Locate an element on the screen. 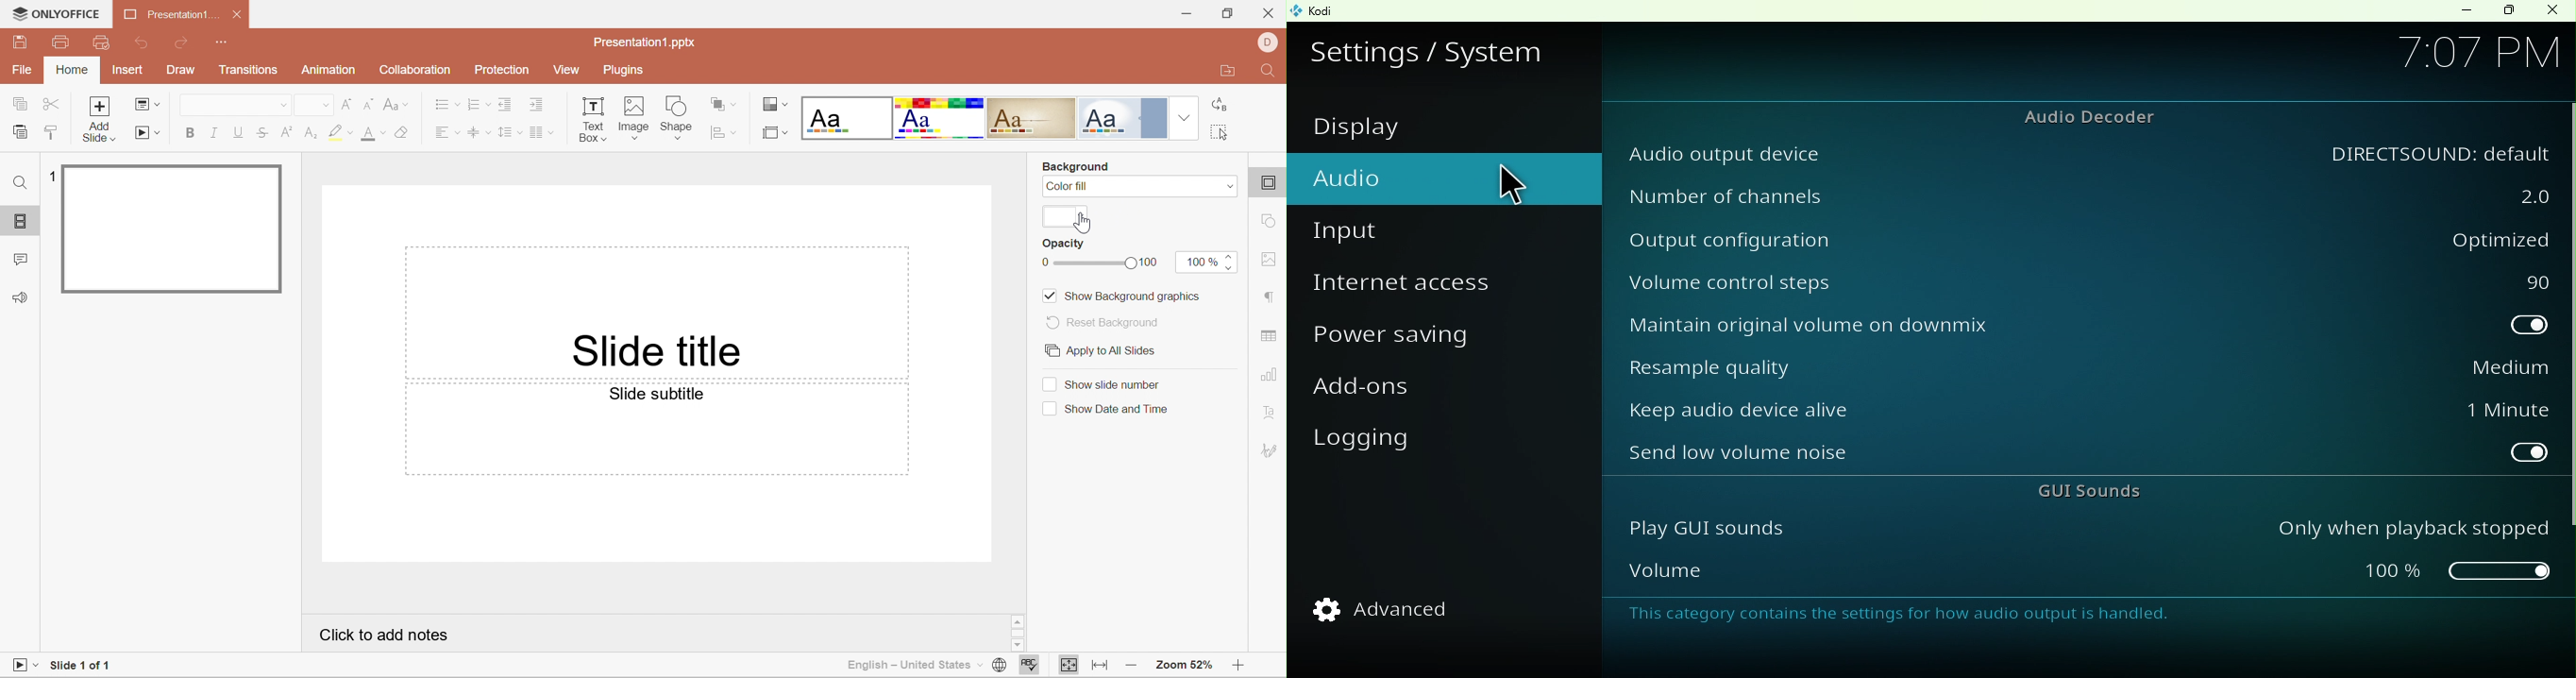 This screenshot has width=2576, height=700. 7:07 PM is located at coordinates (2467, 56).